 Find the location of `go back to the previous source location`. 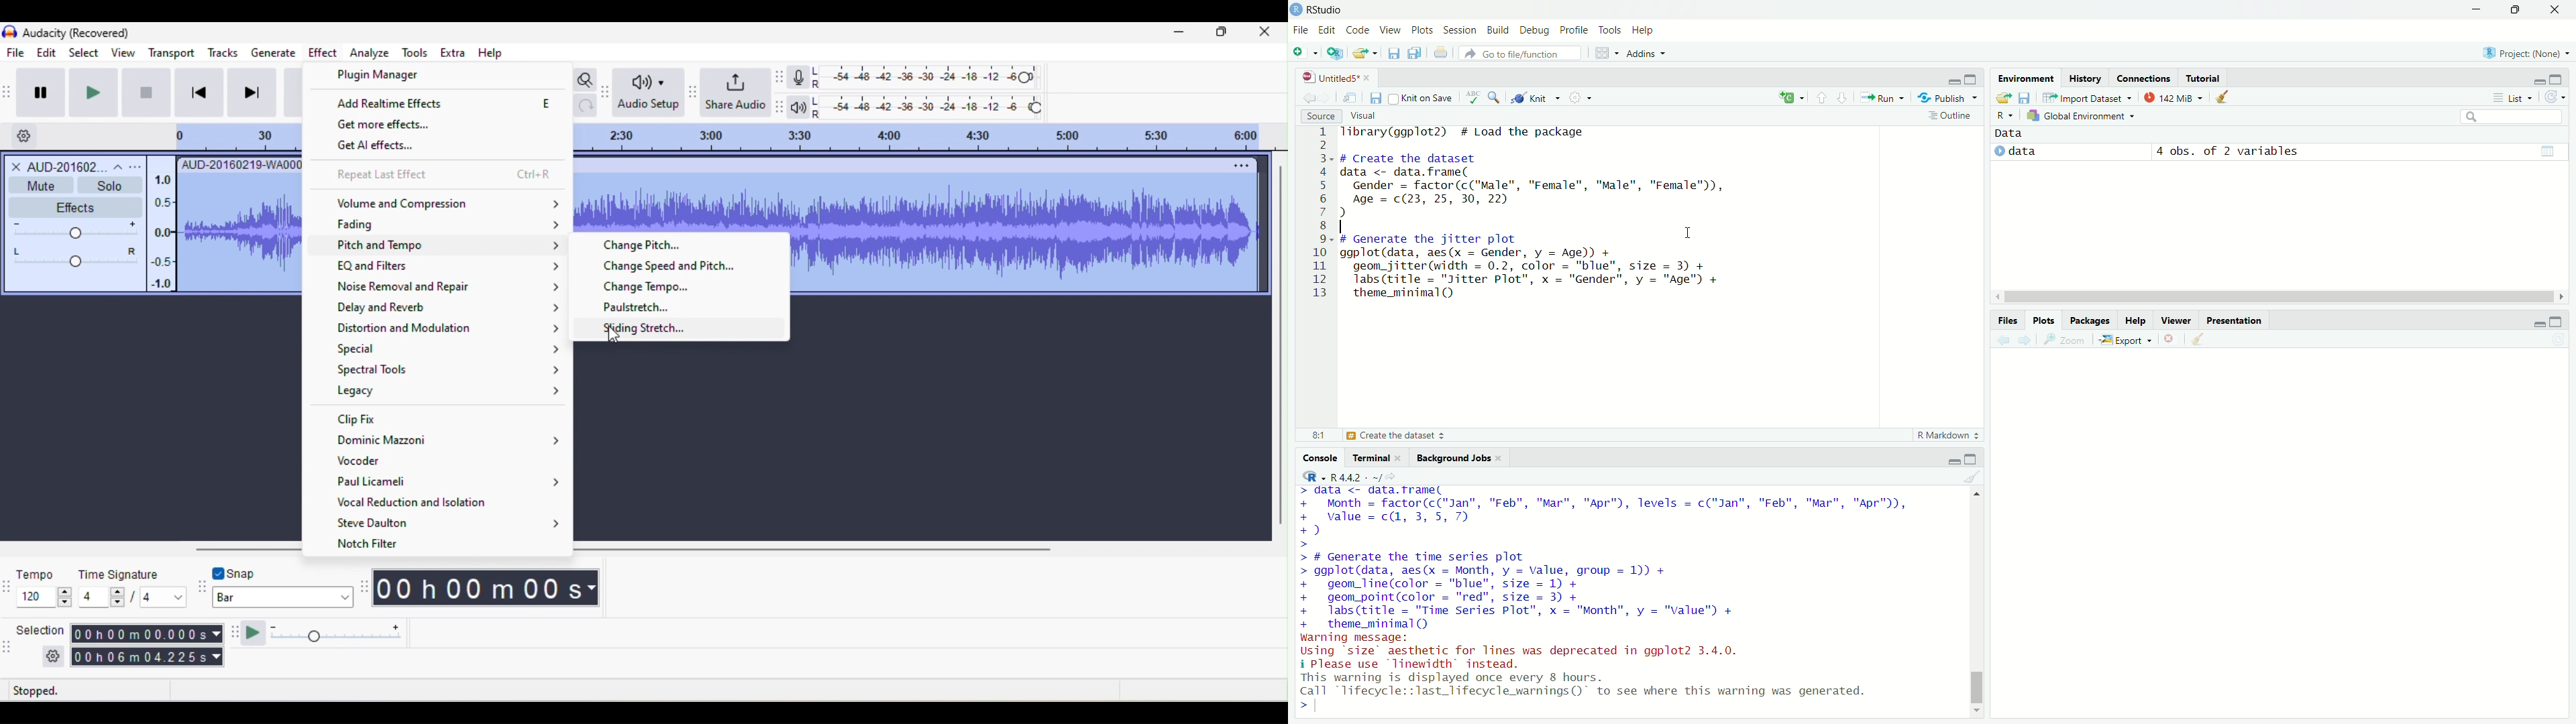

go back to the previous source location is located at coordinates (1303, 96).